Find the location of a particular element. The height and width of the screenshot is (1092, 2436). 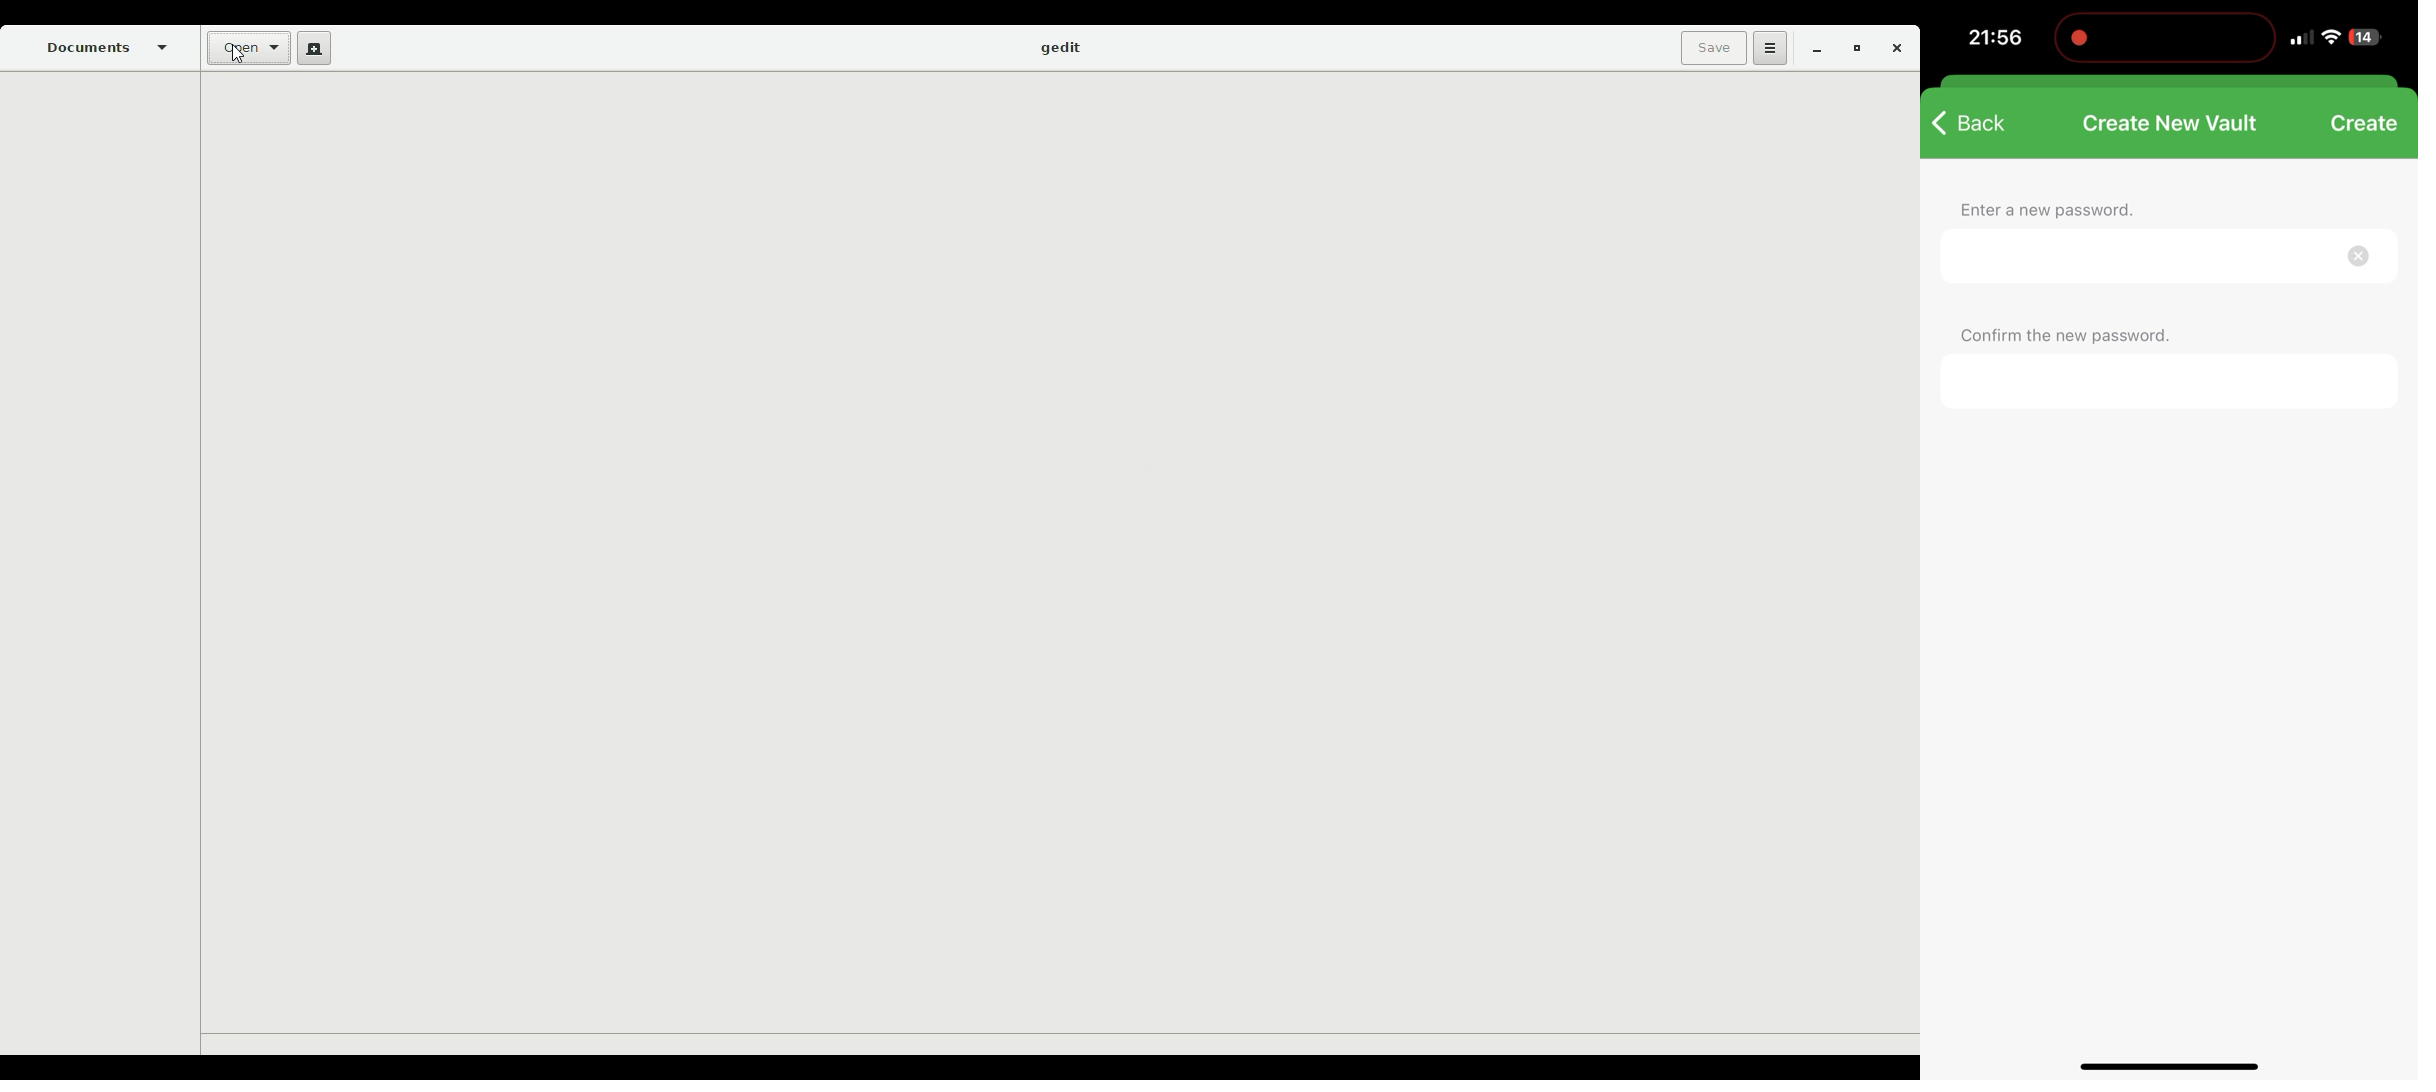

Close is located at coordinates (1896, 52).